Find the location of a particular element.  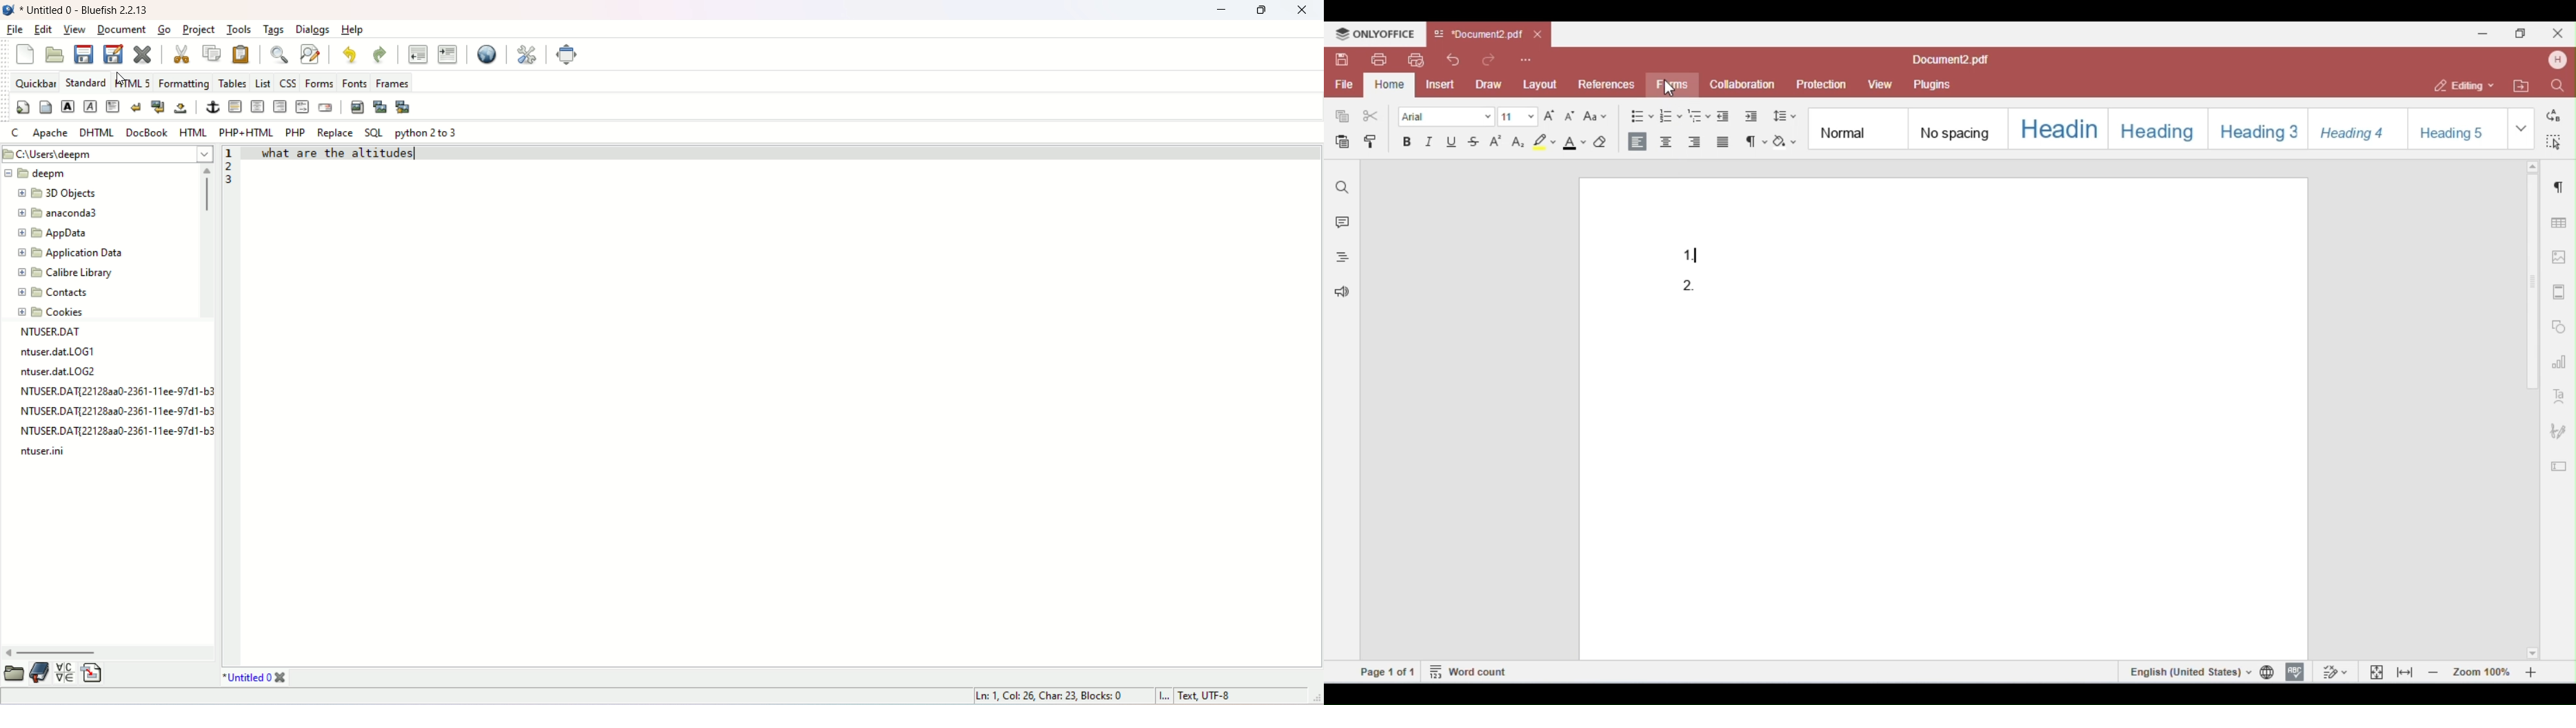

insert file is located at coordinates (94, 672).